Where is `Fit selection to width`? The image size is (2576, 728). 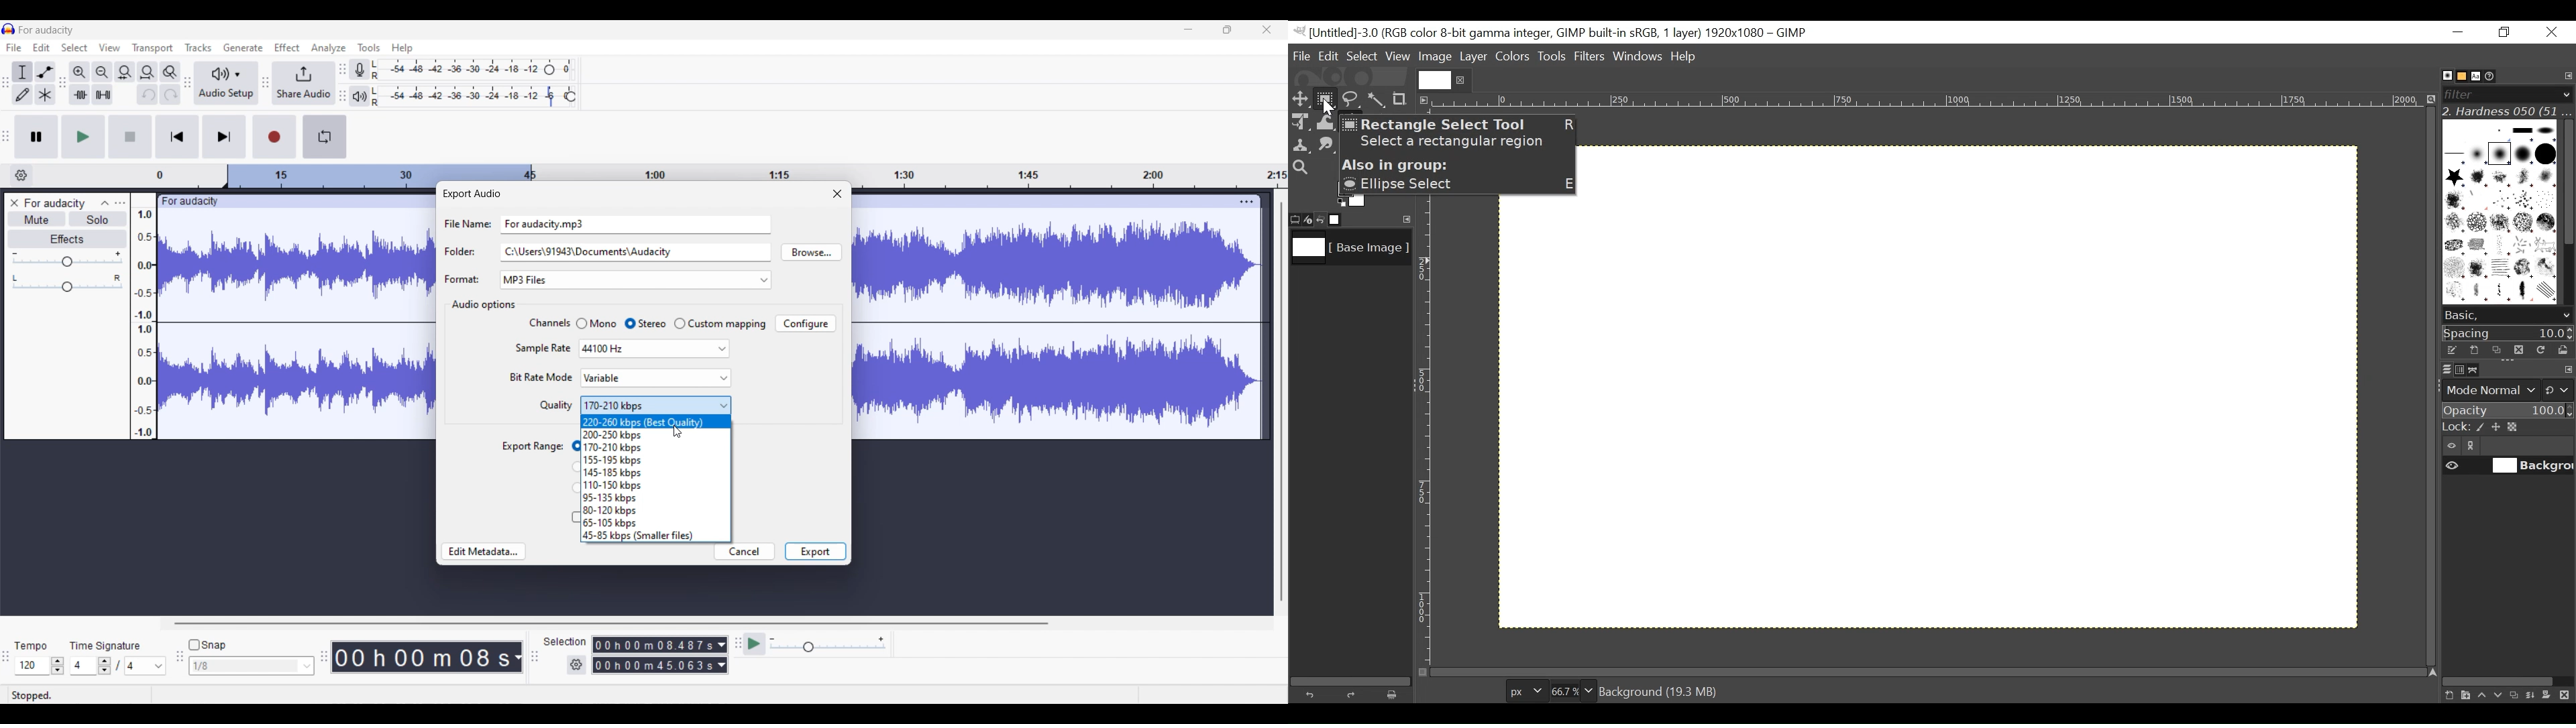 Fit selection to width is located at coordinates (124, 73).